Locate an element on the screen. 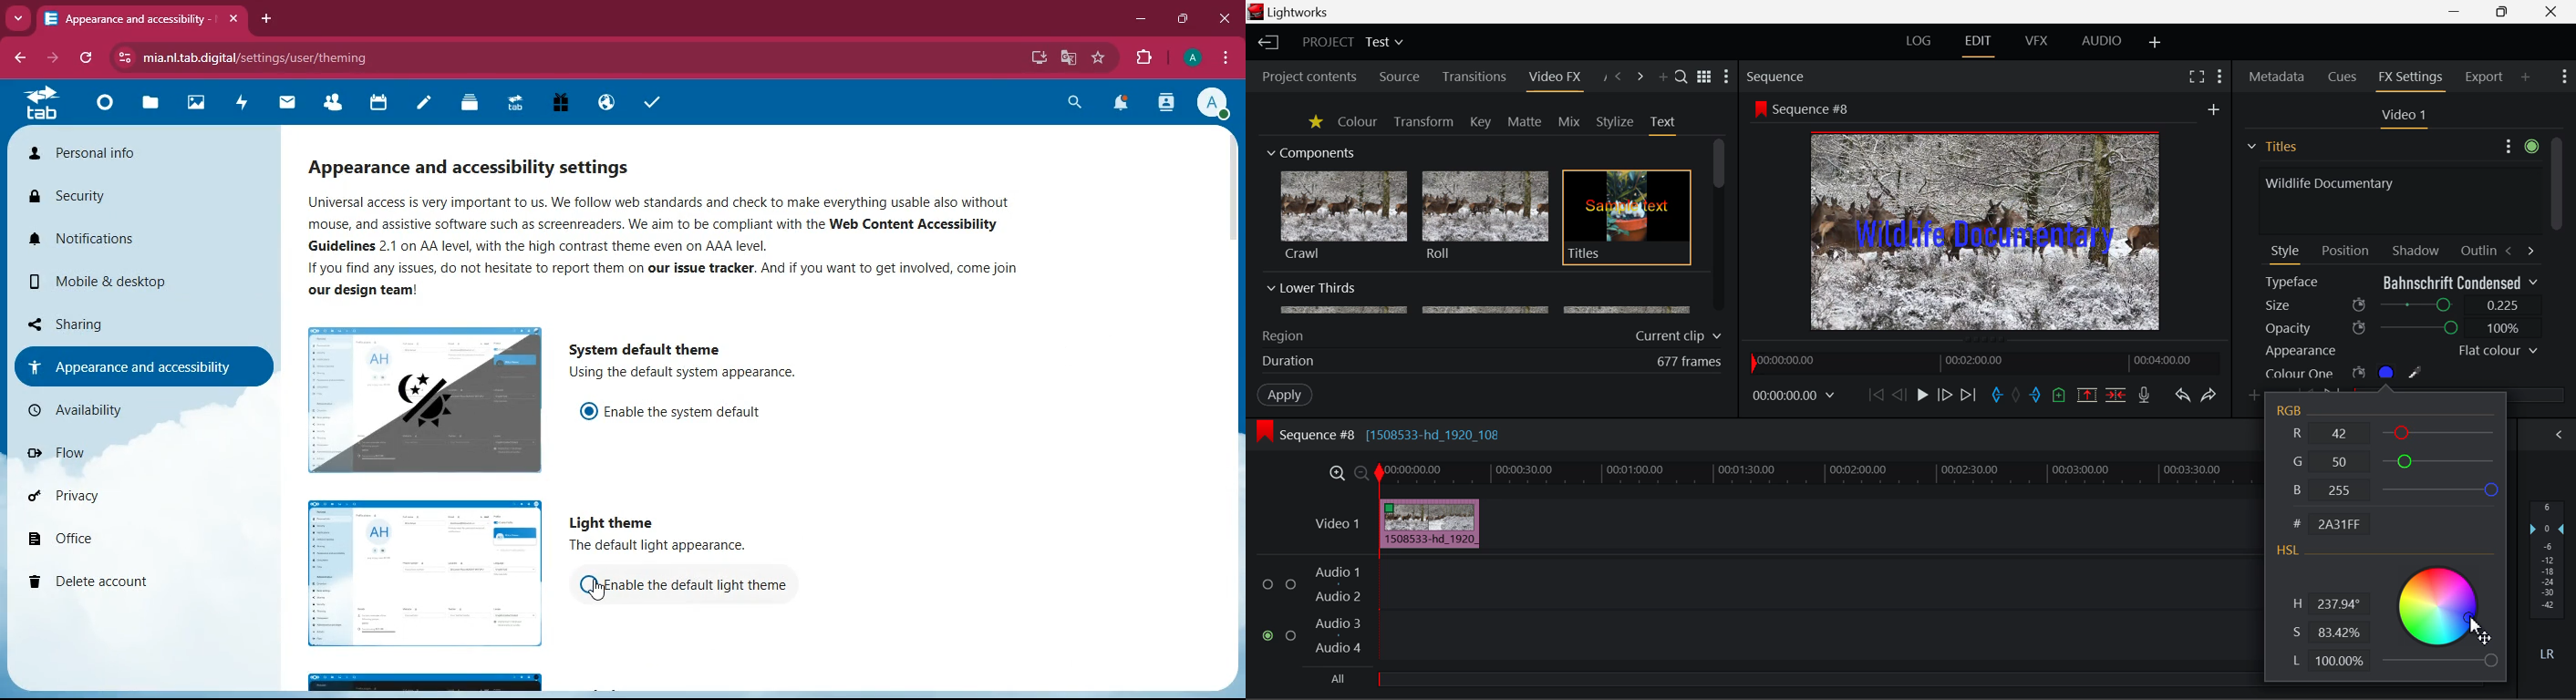  HSL is located at coordinates (2289, 552).